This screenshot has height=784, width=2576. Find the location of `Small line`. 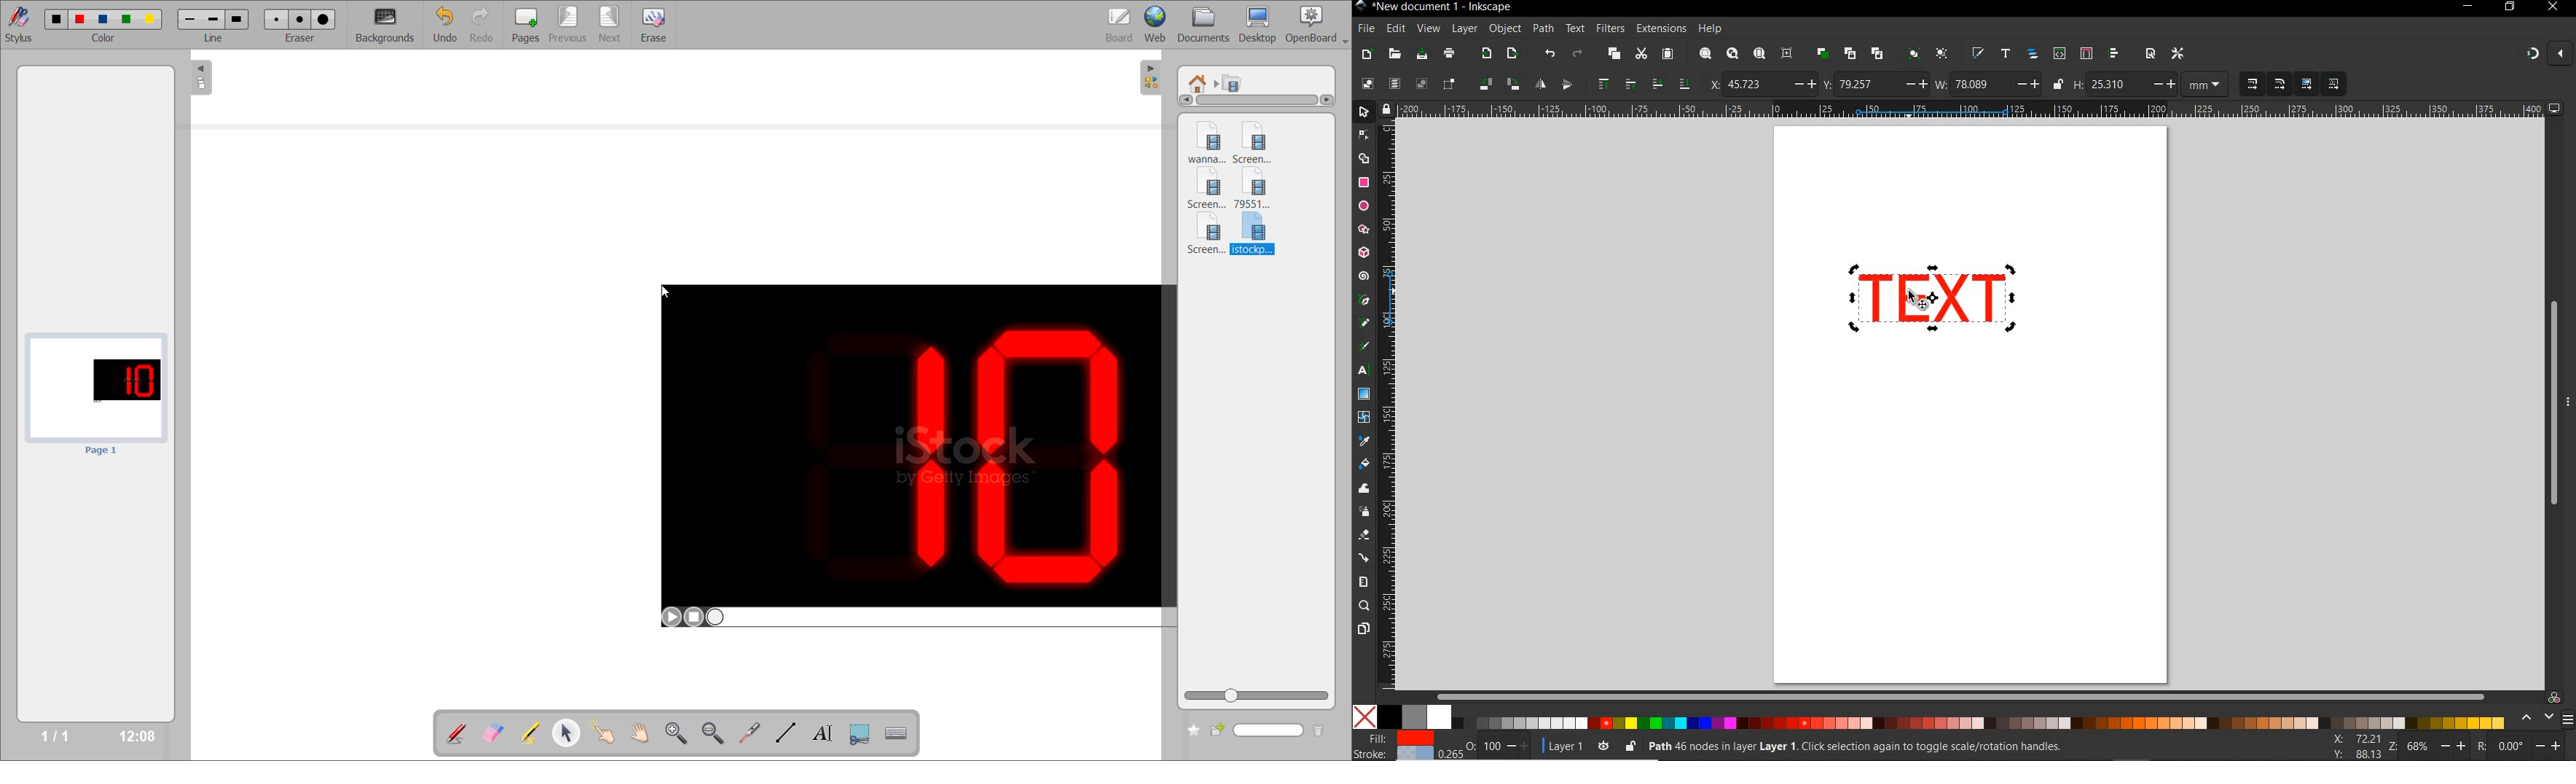

Small line is located at coordinates (189, 20).